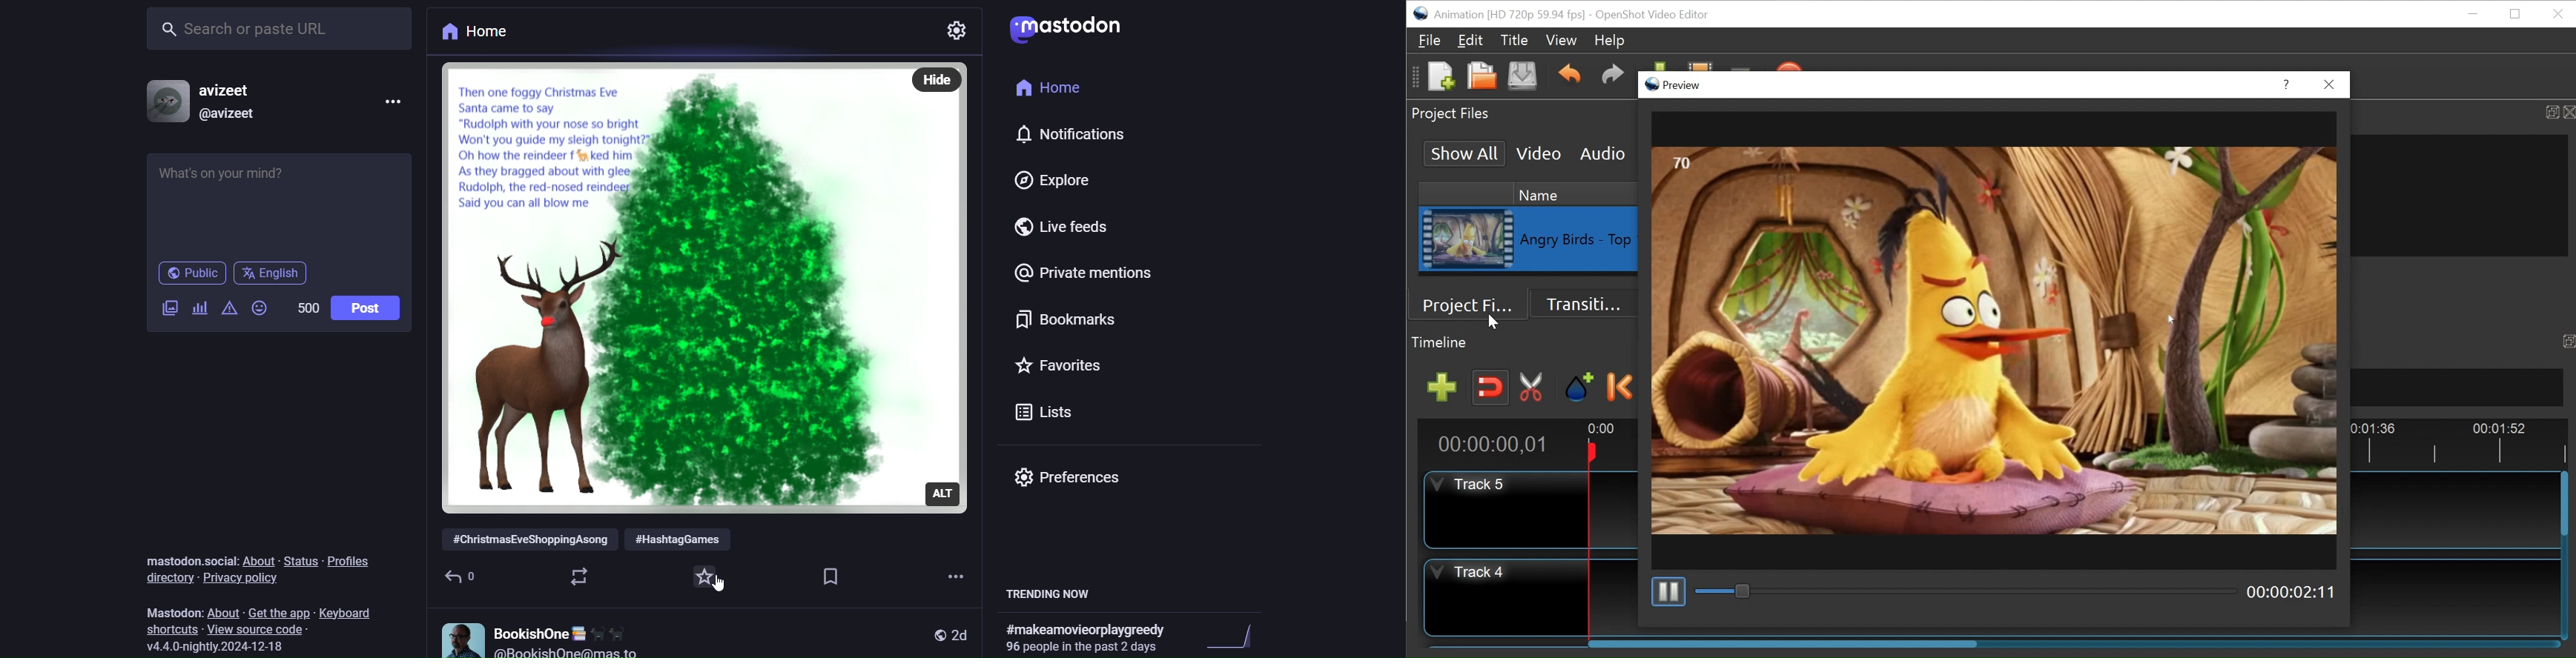 The width and height of the screenshot is (2576, 672). Describe the element at coordinates (1532, 388) in the screenshot. I see `Razor` at that location.